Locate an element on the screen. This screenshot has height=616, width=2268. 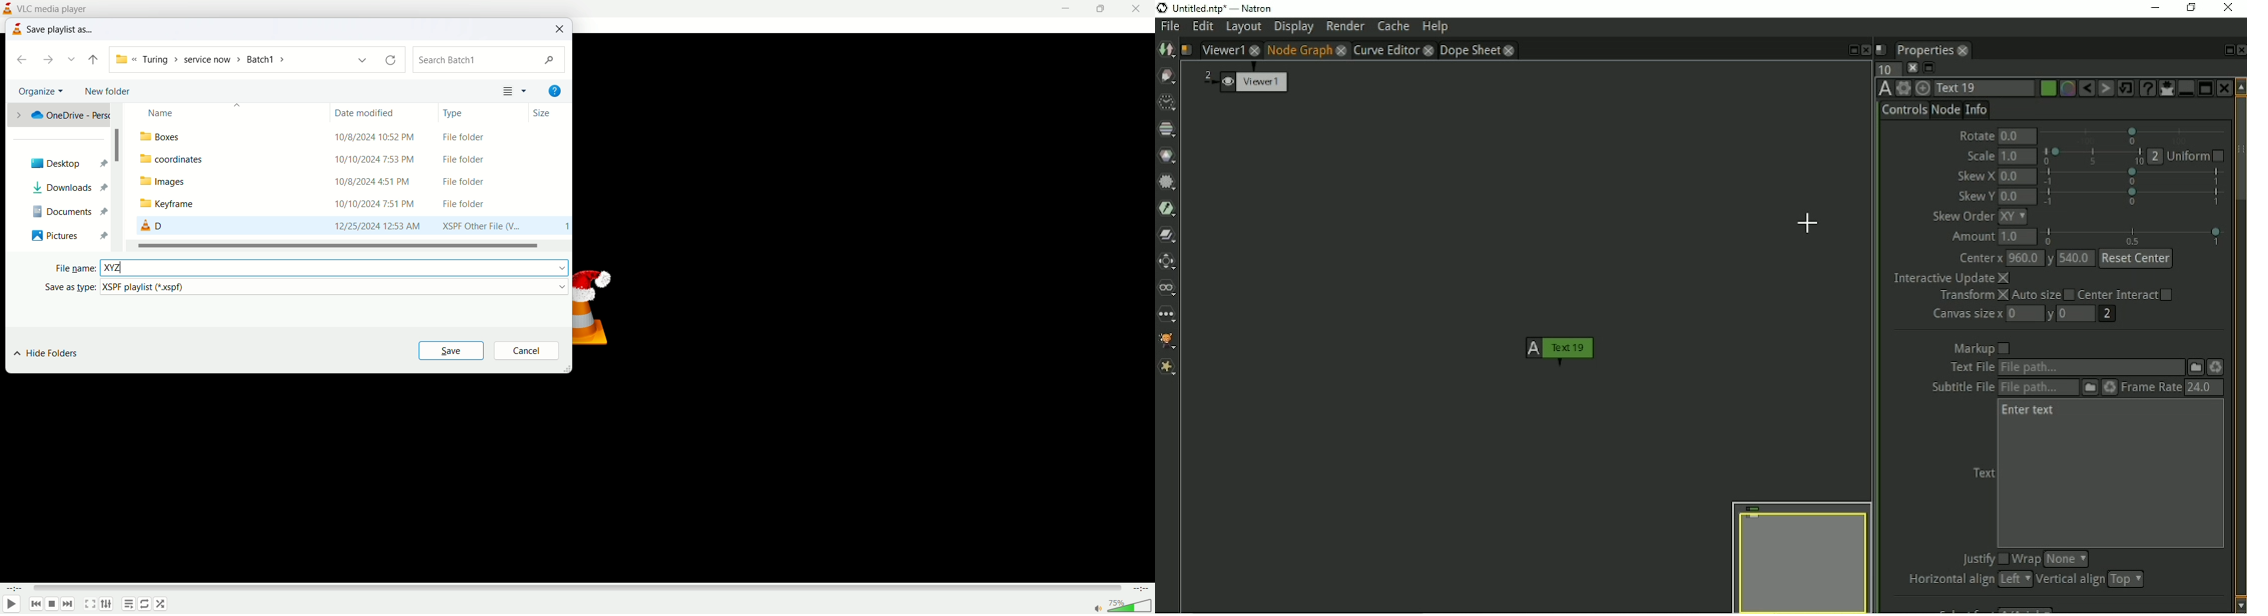
File is located at coordinates (2195, 367).